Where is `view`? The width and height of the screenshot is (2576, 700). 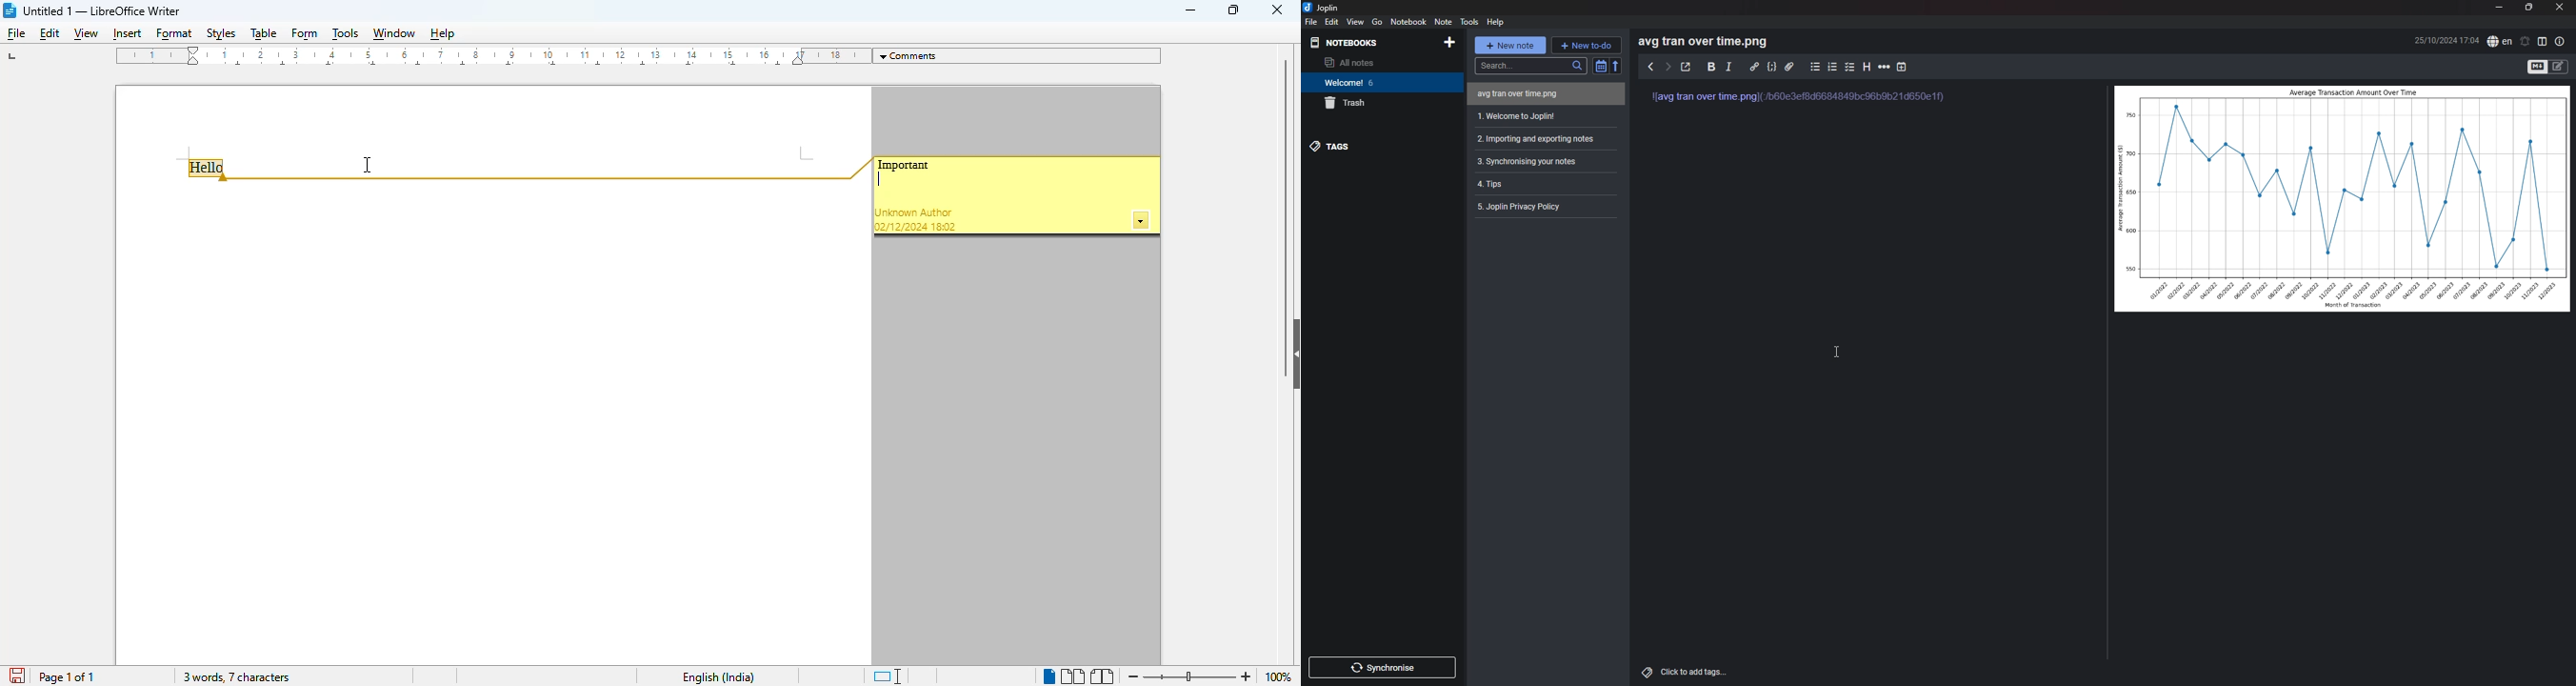 view is located at coordinates (86, 35).